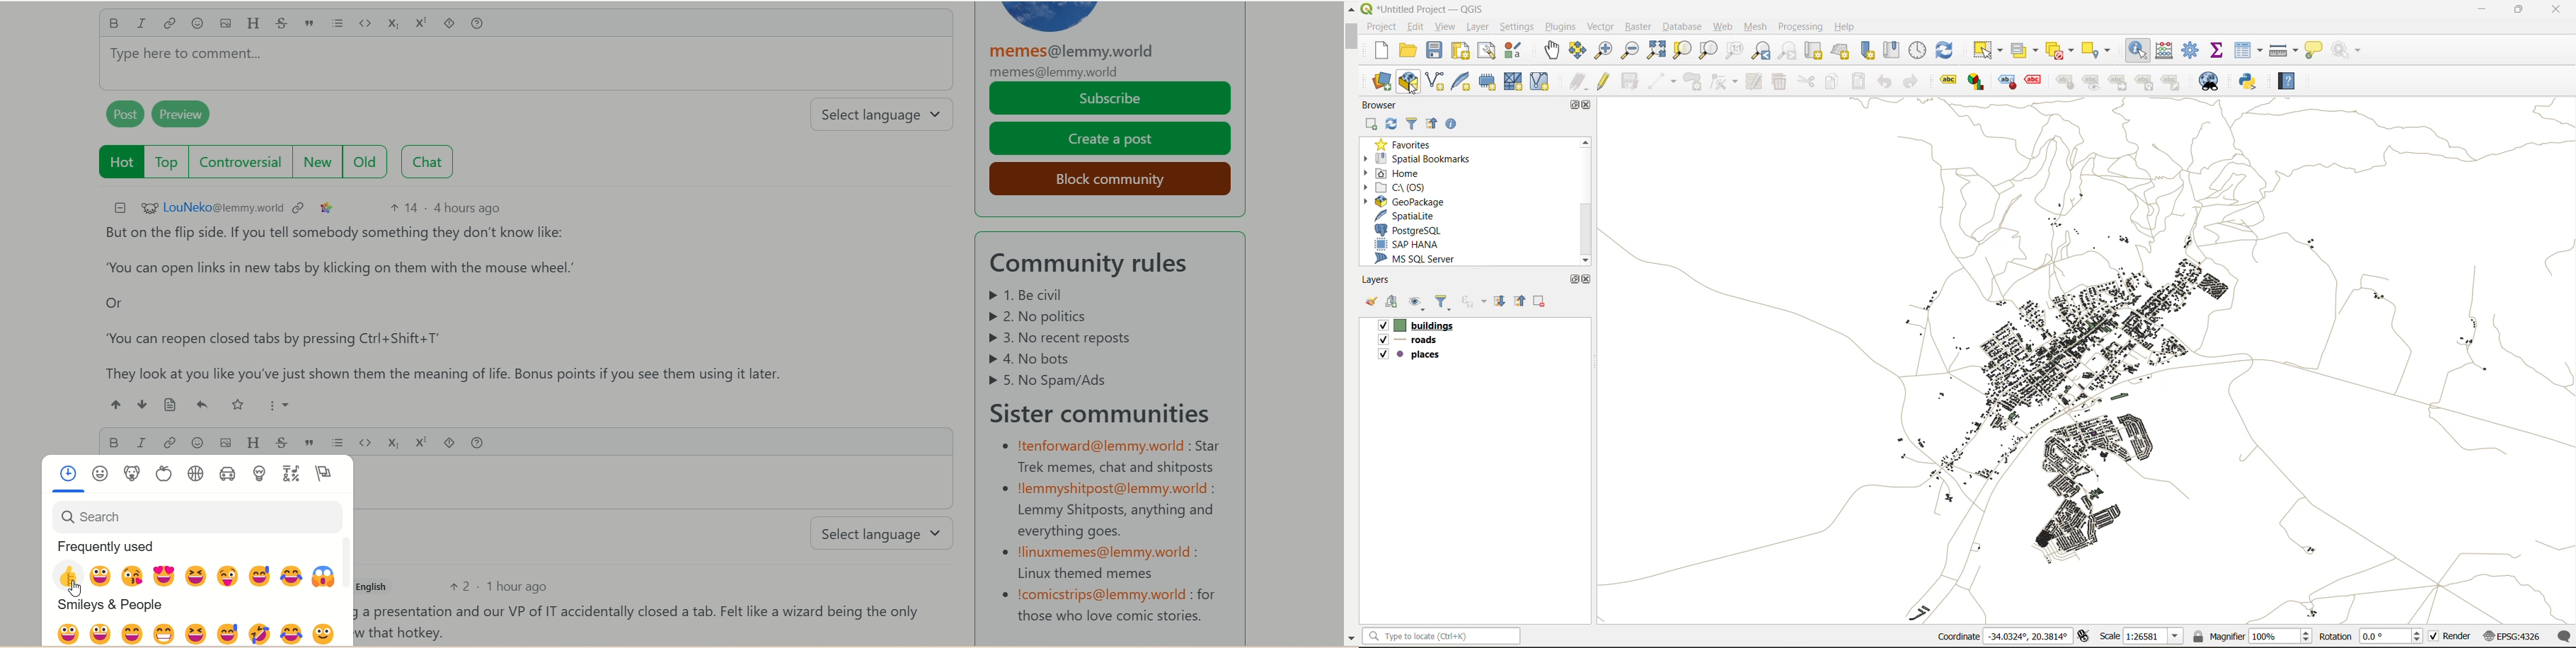 The image size is (2576, 672). I want to click on view, so click(1447, 26).